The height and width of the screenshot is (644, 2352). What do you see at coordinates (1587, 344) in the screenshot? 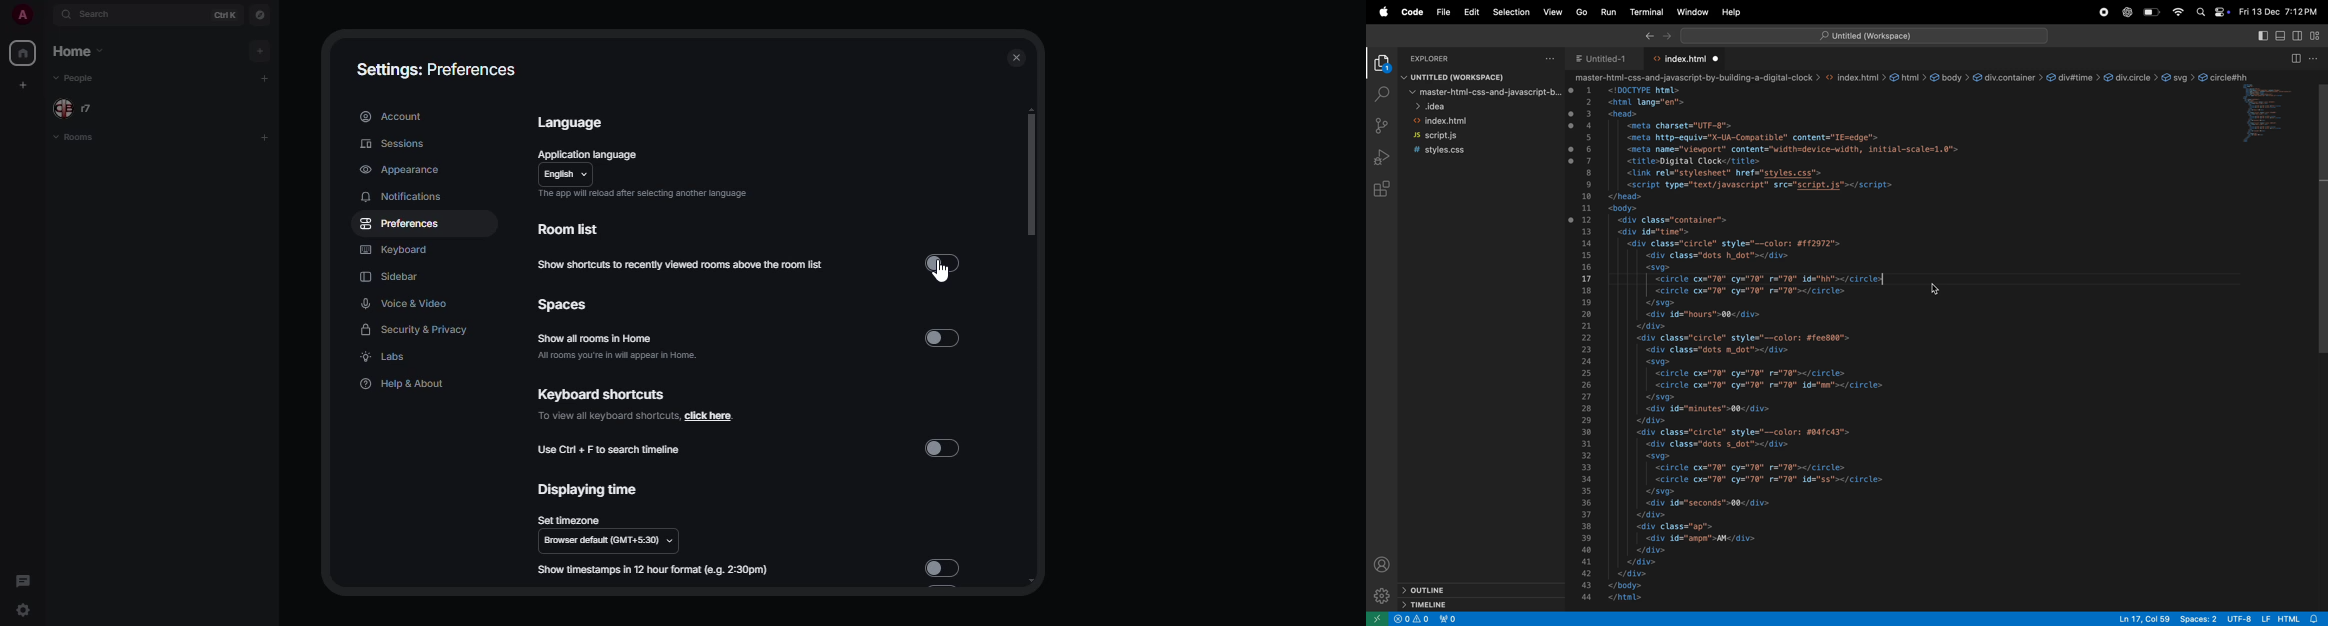
I see `Line Number` at bounding box center [1587, 344].